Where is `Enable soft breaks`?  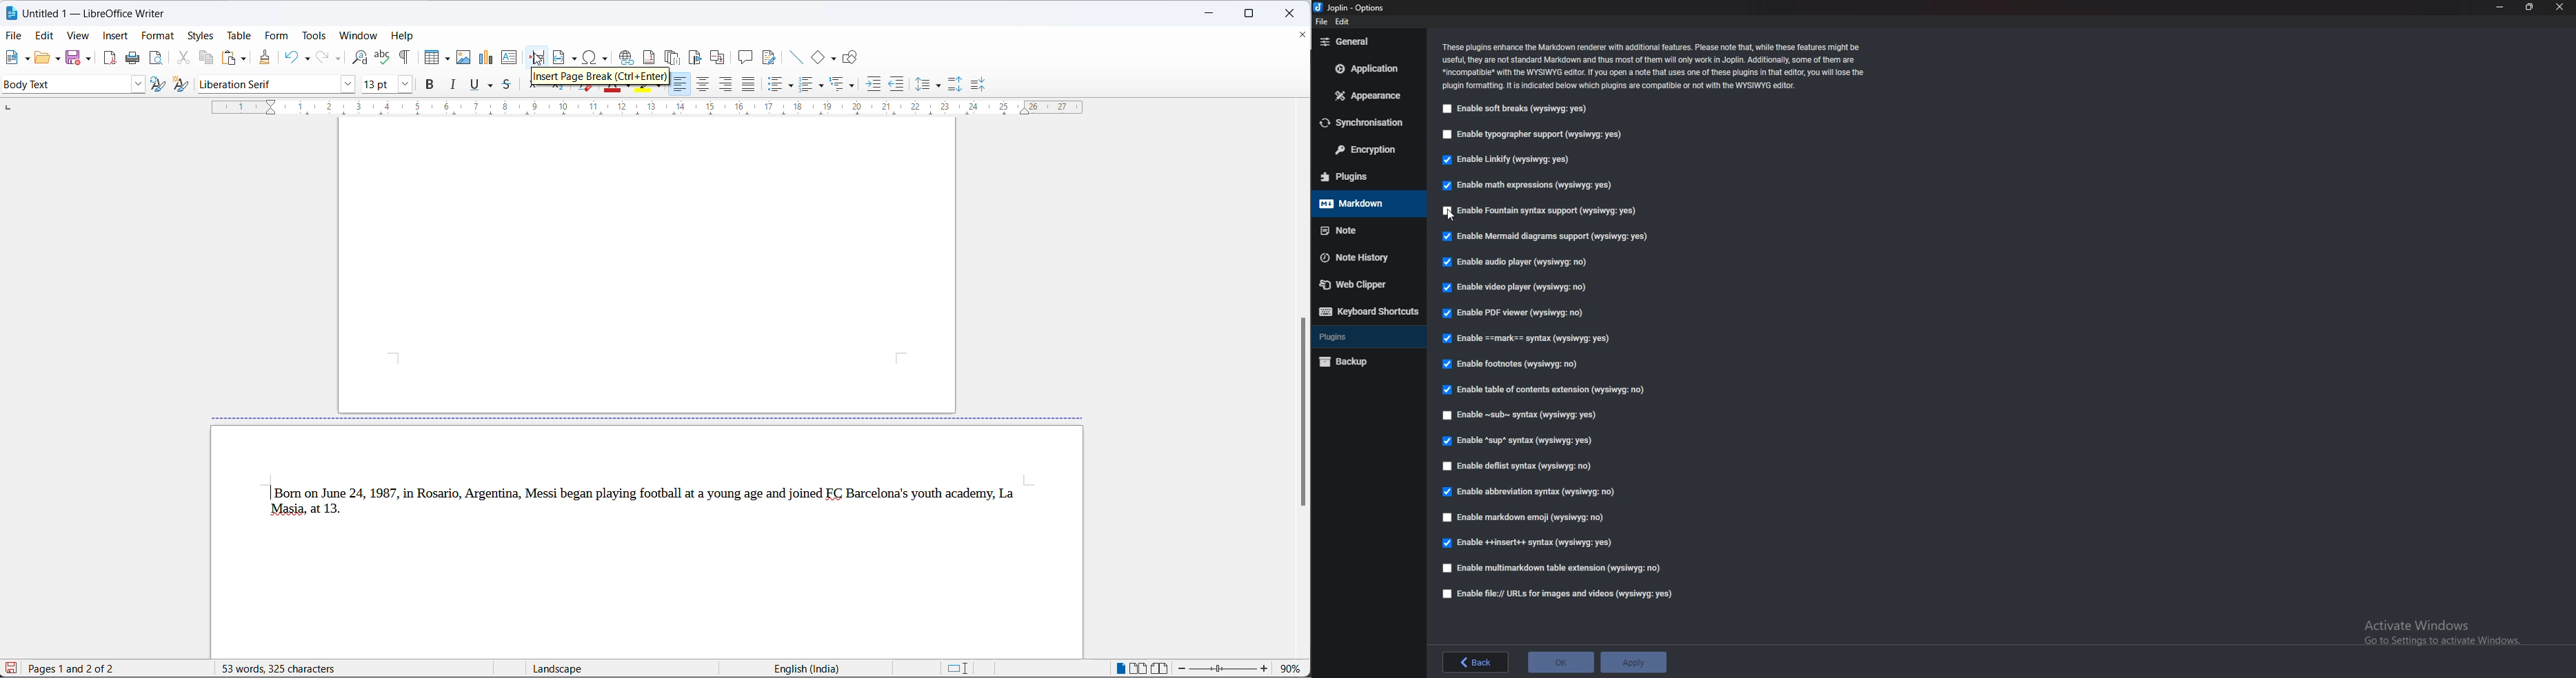
Enable soft breaks is located at coordinates (1518, 109).